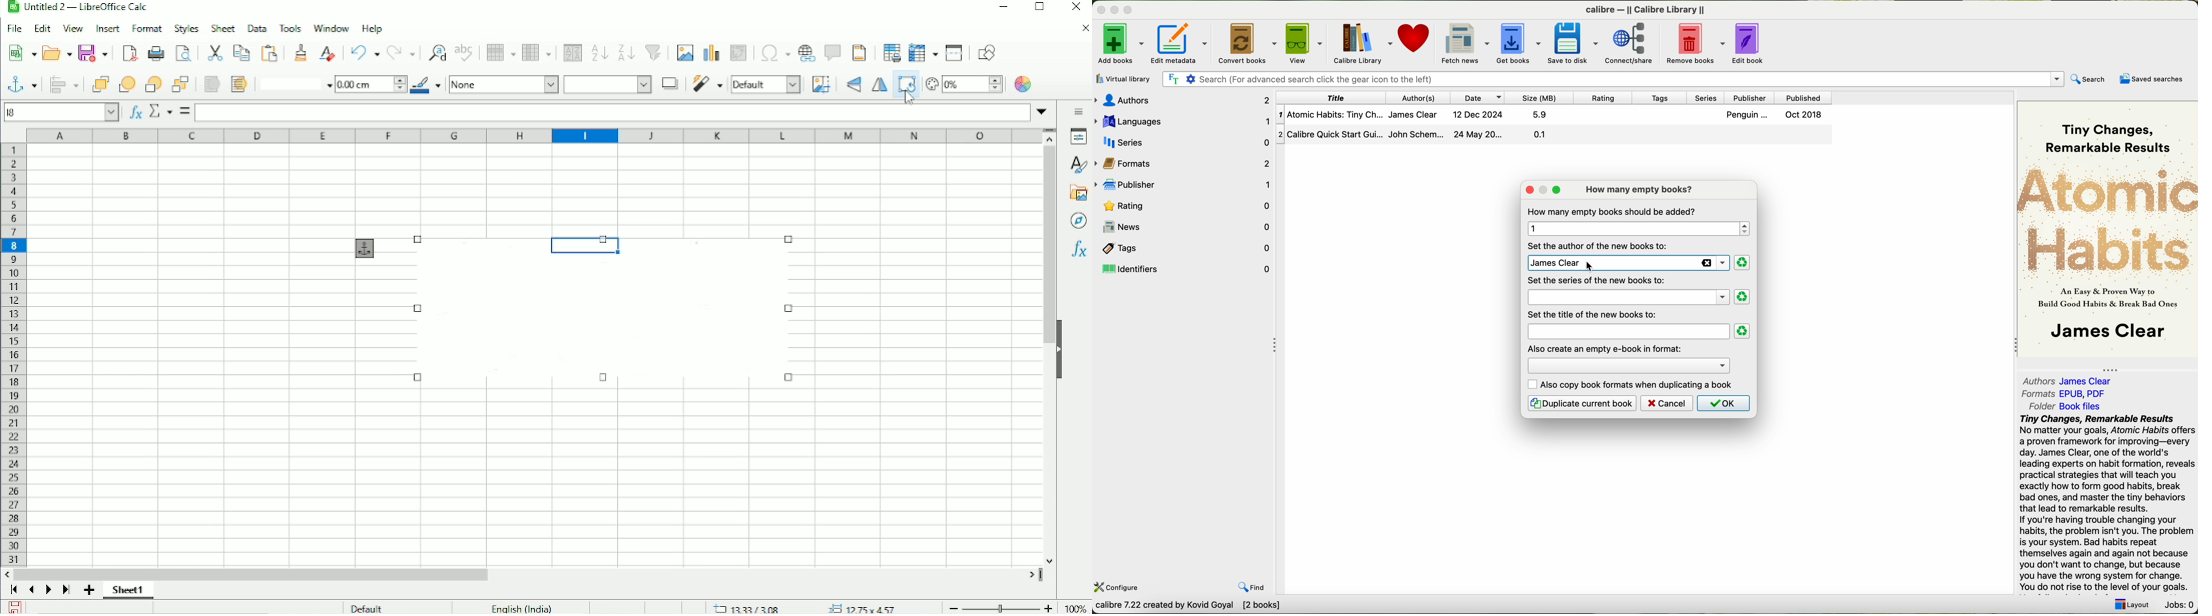 The width and height of the screenshot is (2212, 616). I want to click on Filter, so click(707, 84).